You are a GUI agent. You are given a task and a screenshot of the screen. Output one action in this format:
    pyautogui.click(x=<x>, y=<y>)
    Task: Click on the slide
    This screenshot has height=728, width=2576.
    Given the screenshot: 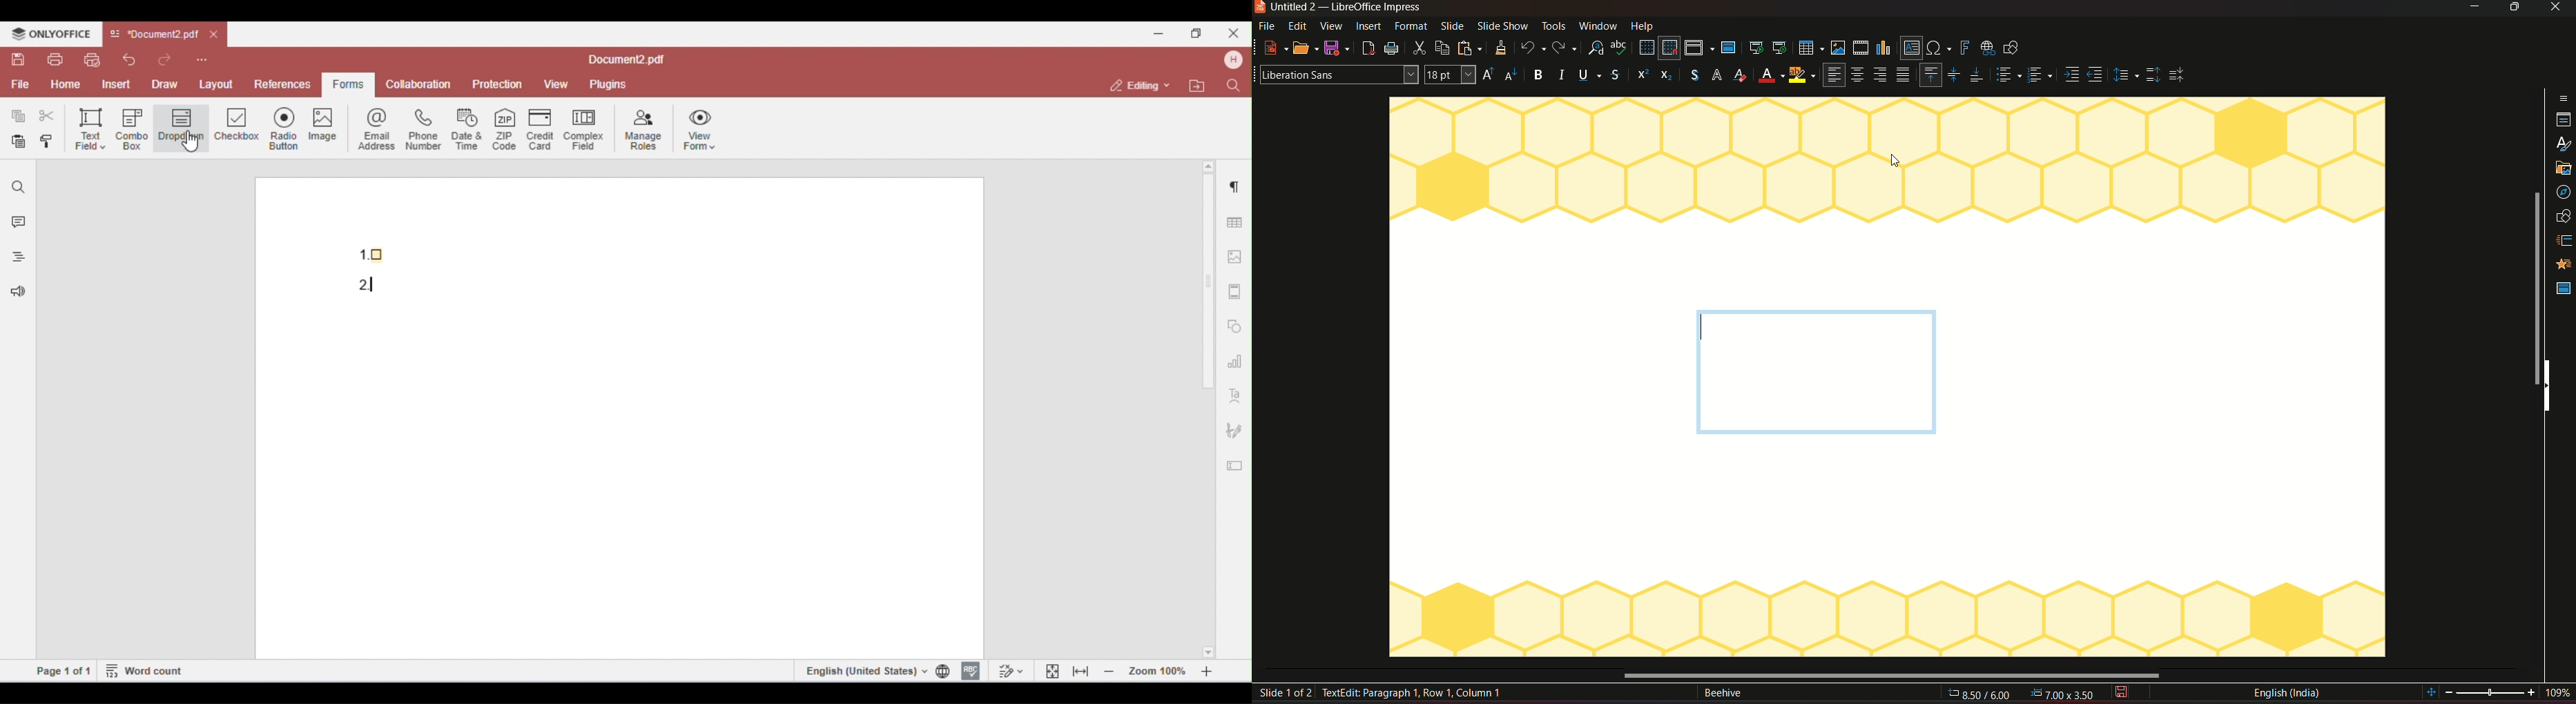 What is the action you would take?
    pyautogui.click(x=1451, y=27)
    